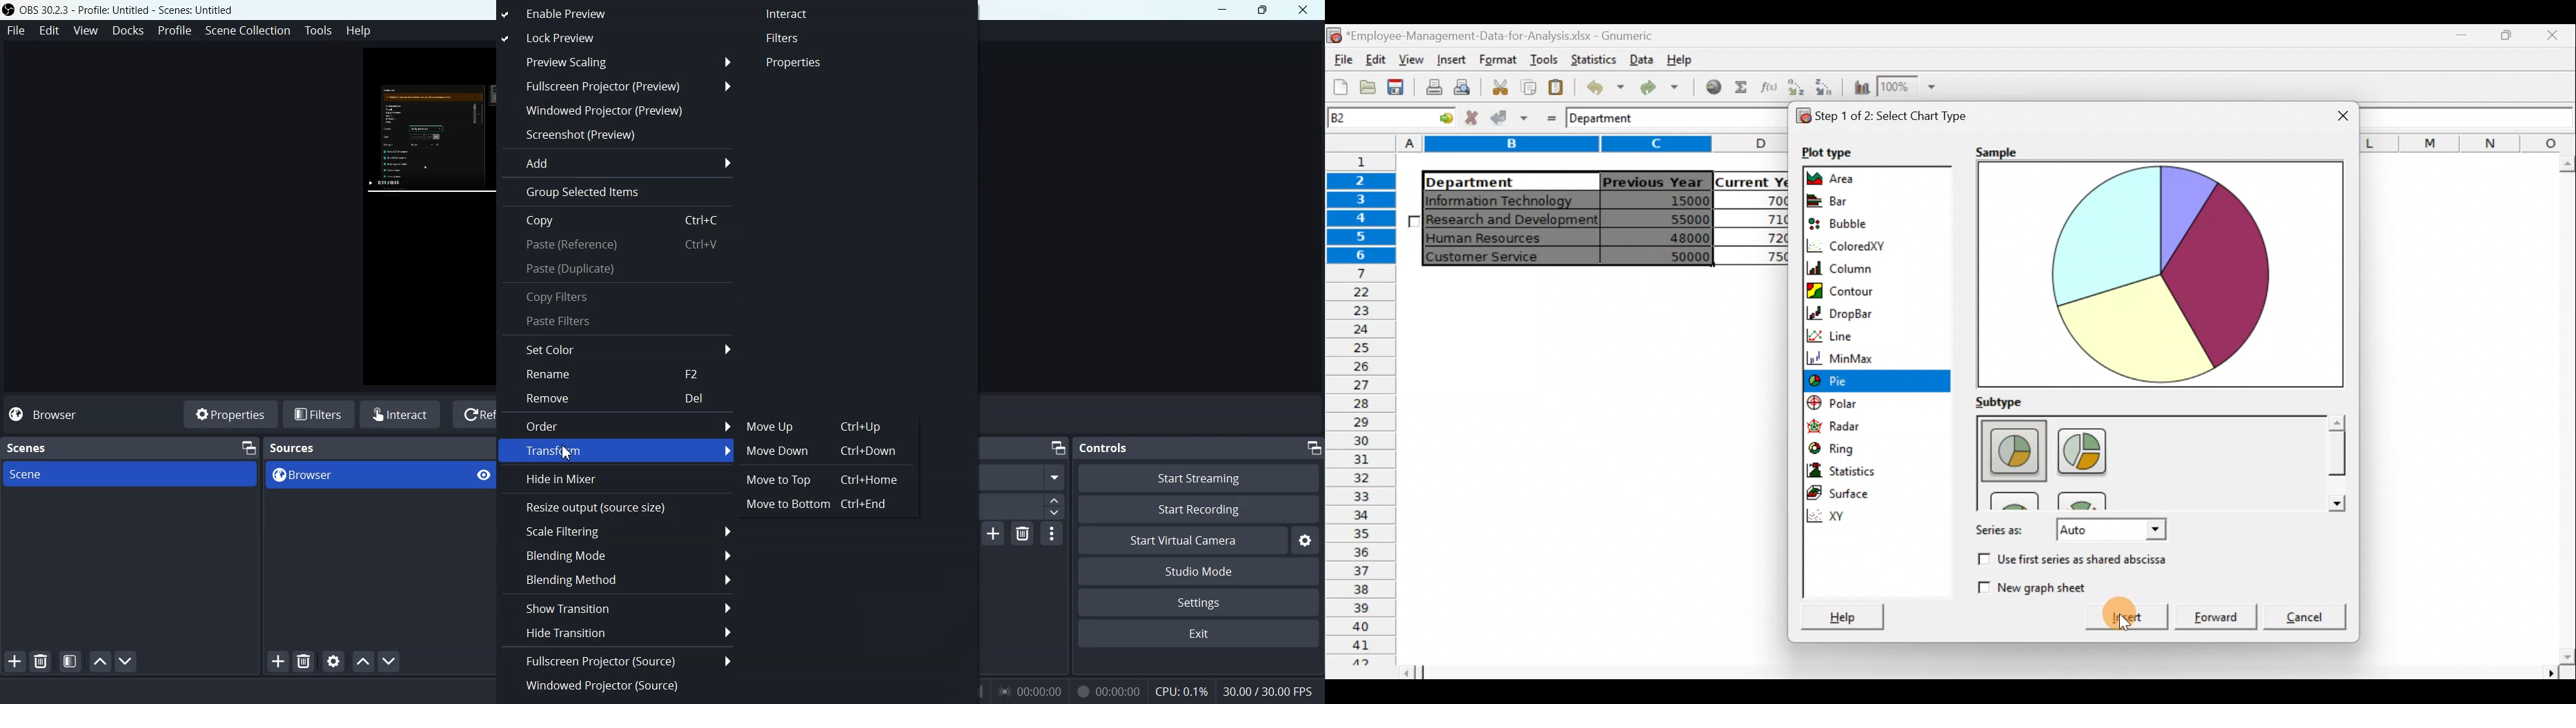 The height and width of the screenshot is (728, 2576). I want to click on Create a new workbook, so click(1341, 87).